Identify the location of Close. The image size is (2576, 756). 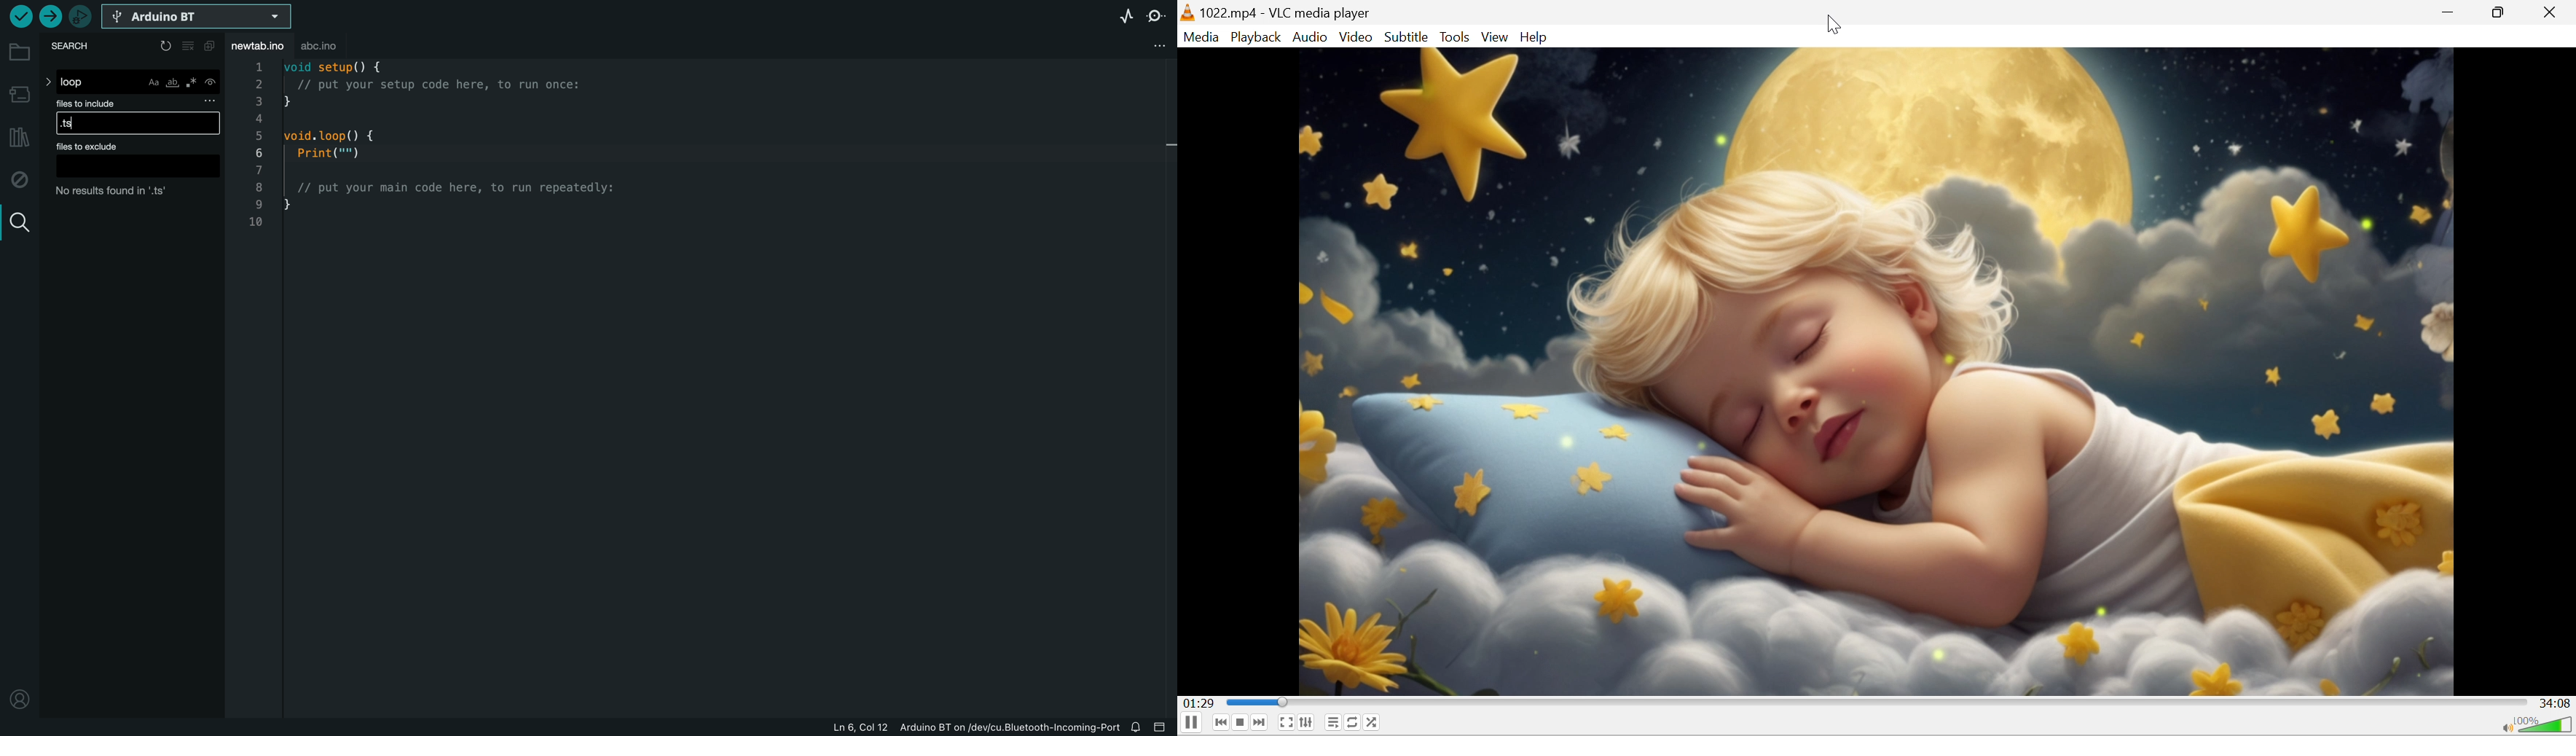
(2556, 11).